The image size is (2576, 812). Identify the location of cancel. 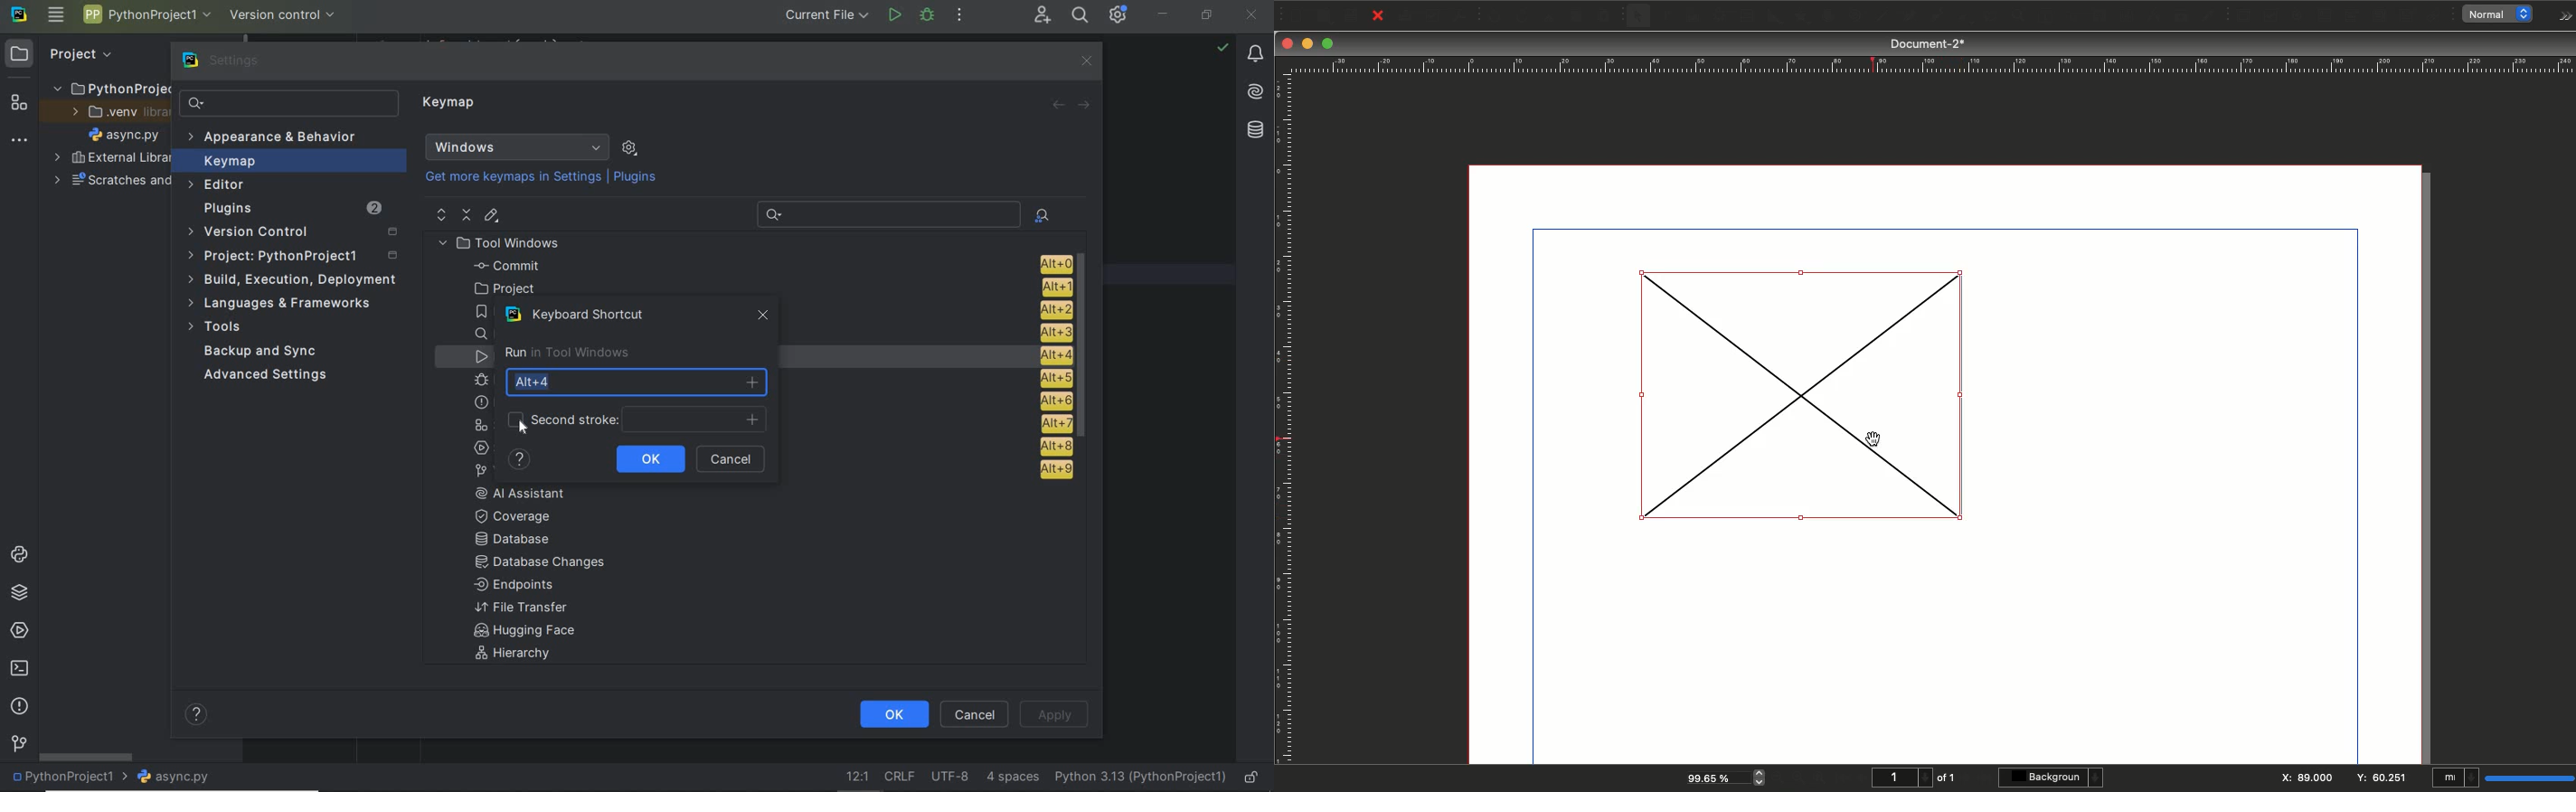
(734, 460).